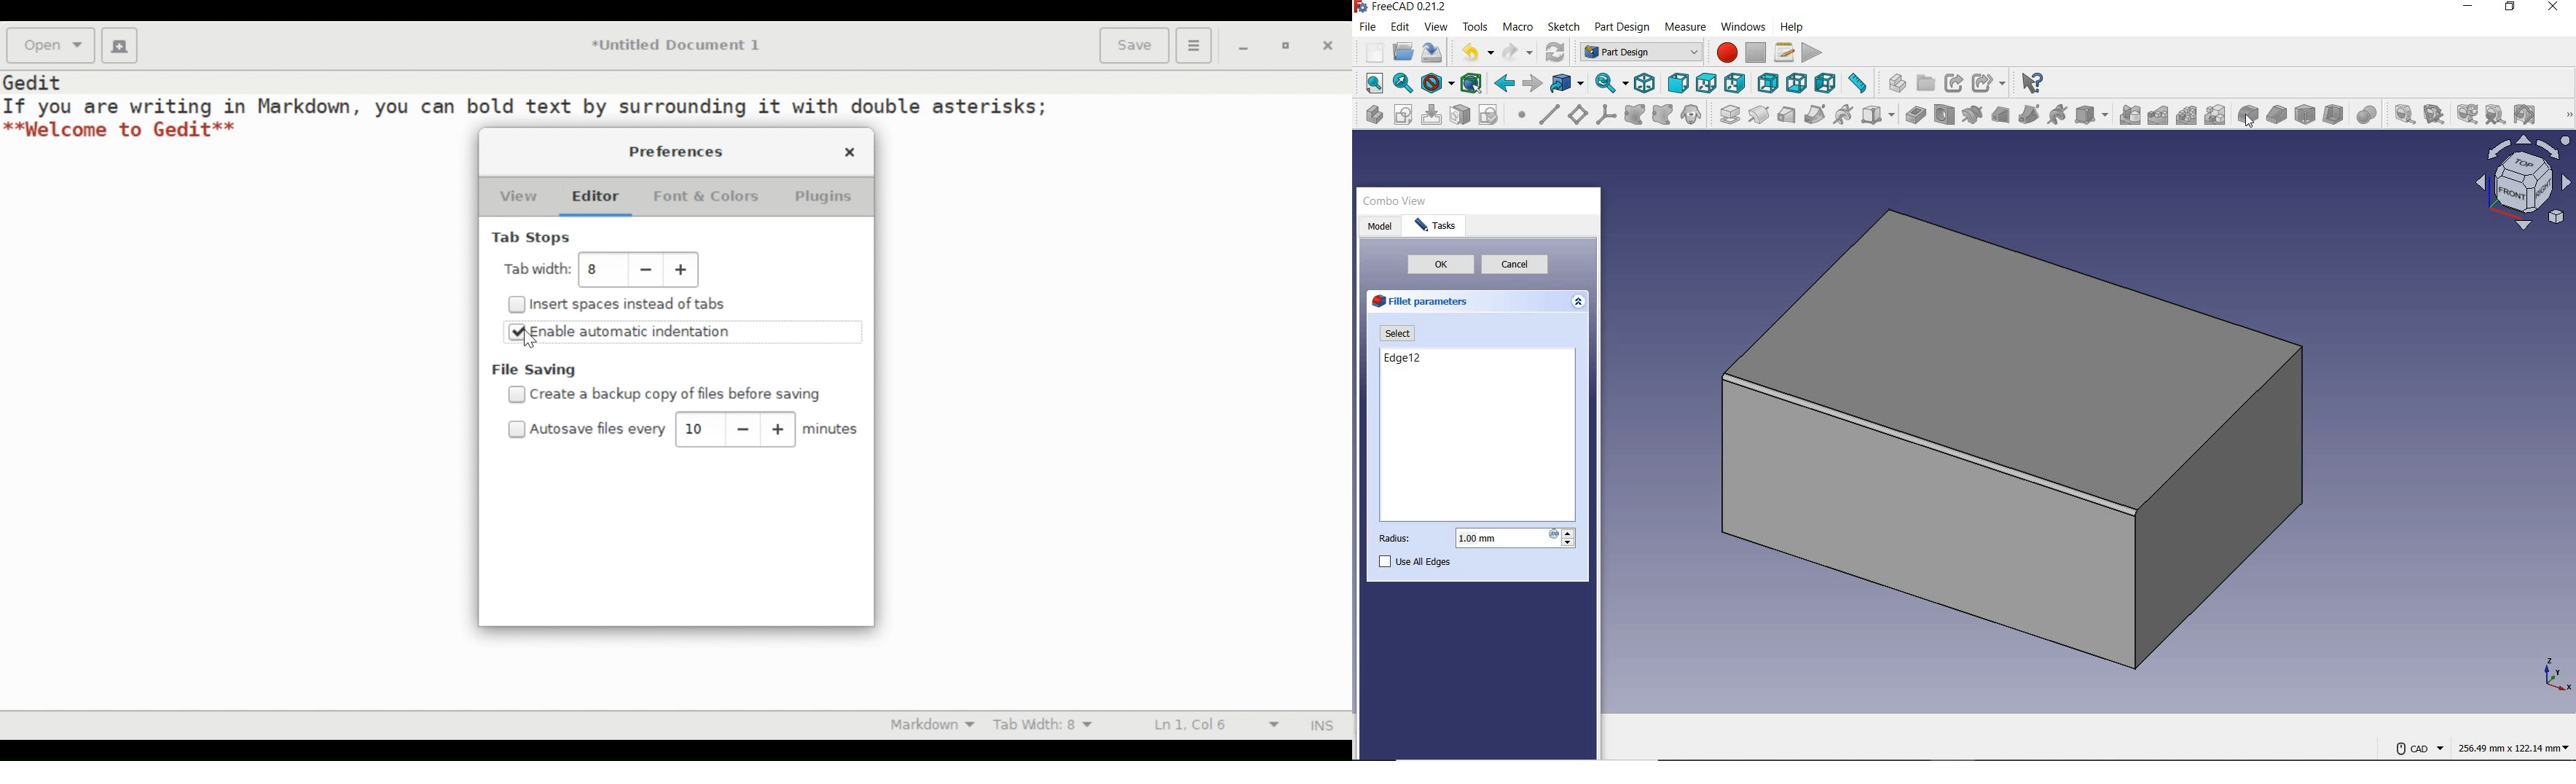 The image size is (2576, 784). What do you see at coordinates (1370, 114) in the screenshot?
I see `create body` at bounding box center [1370, 114].